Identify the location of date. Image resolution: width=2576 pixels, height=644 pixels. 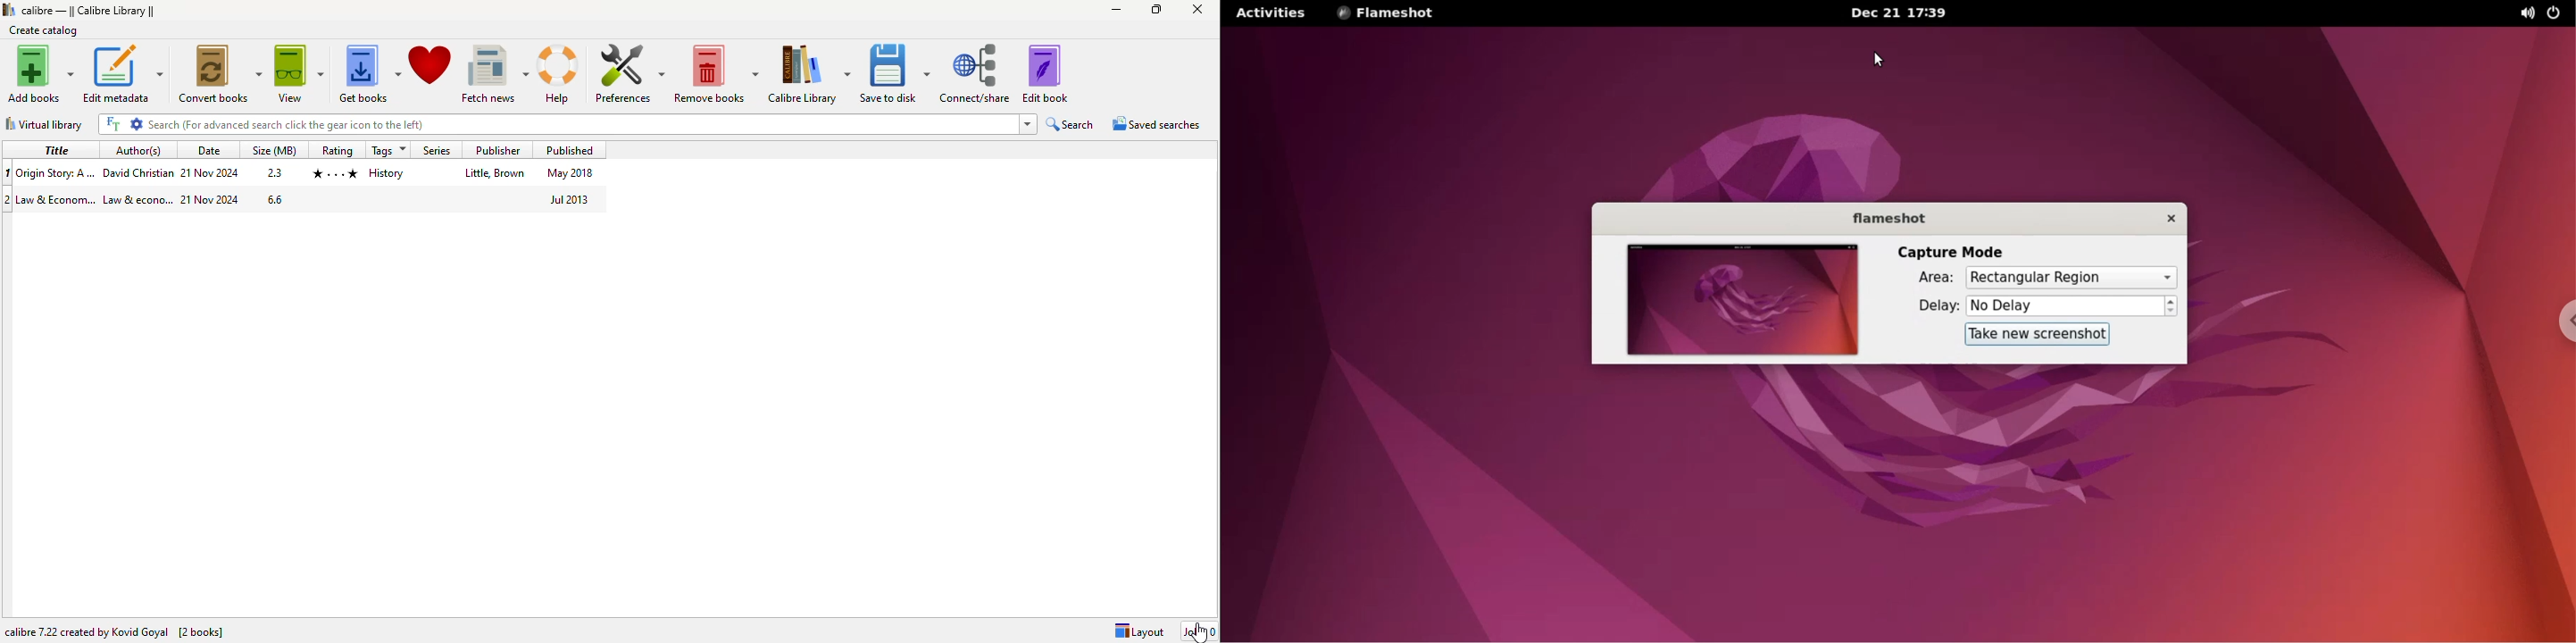
(211, 199).